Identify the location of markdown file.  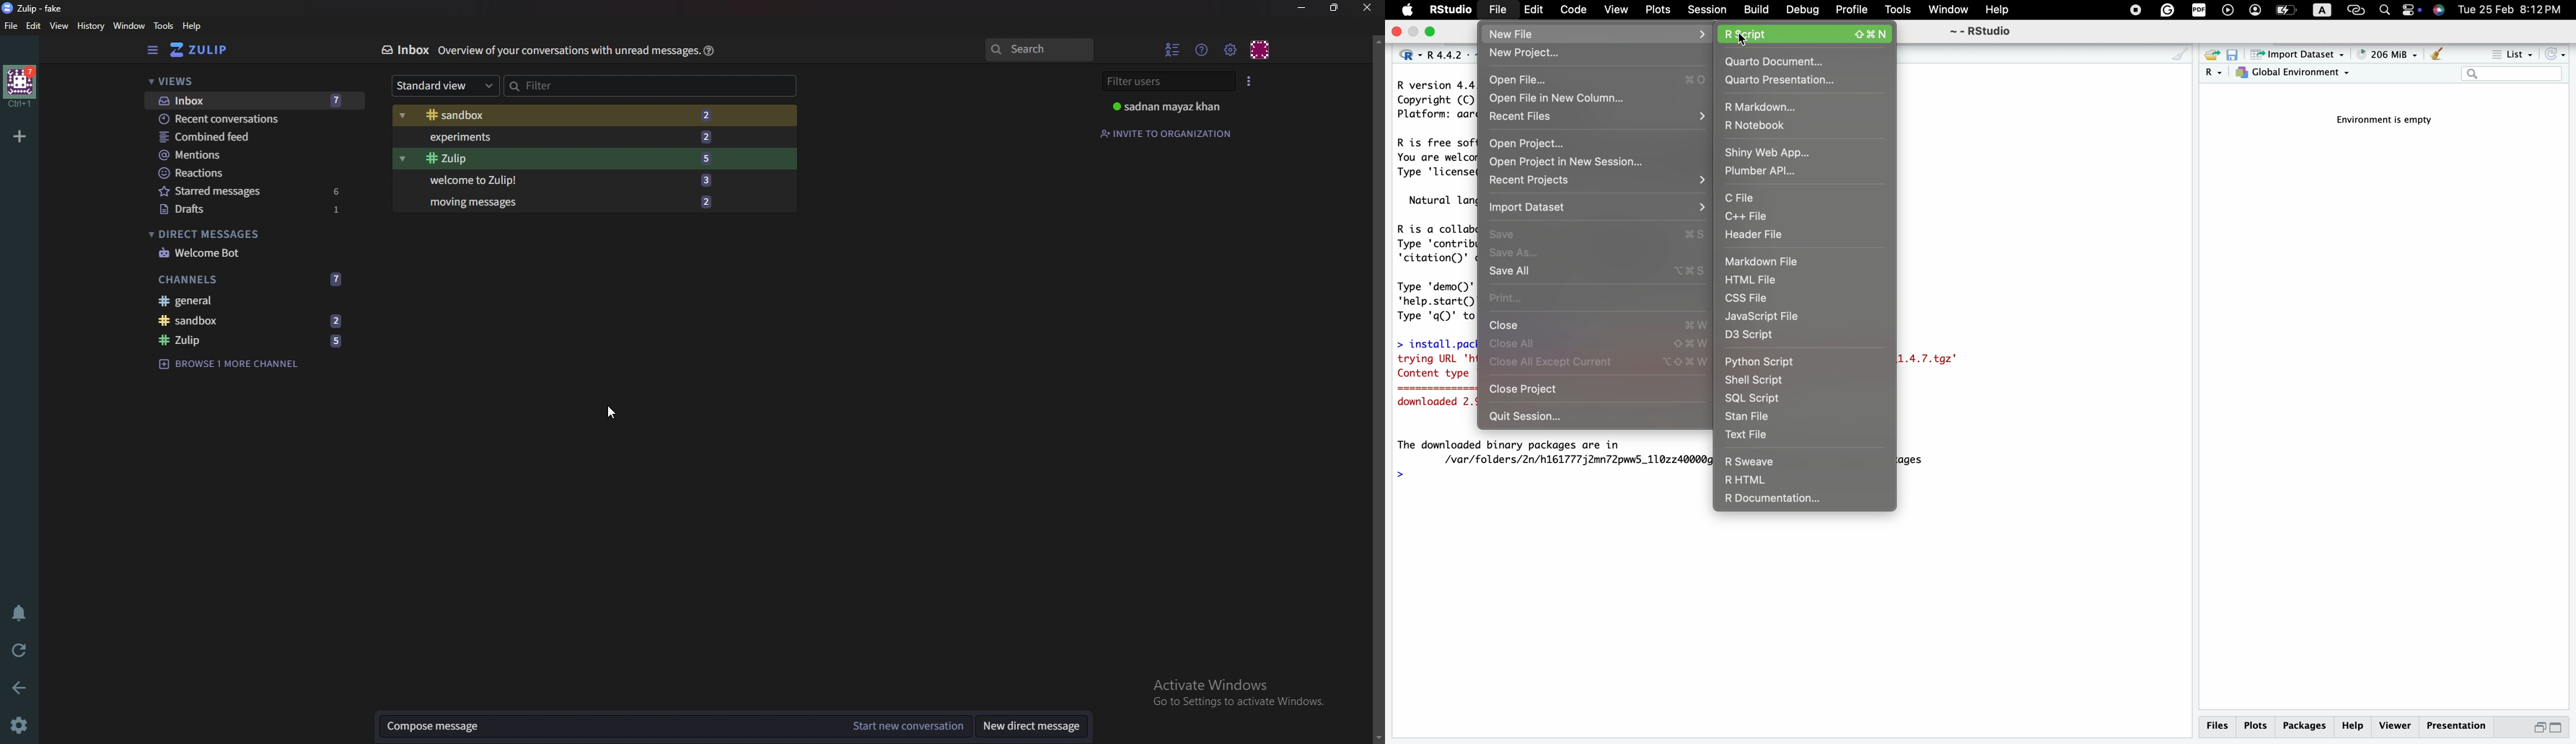
(1782, 260).